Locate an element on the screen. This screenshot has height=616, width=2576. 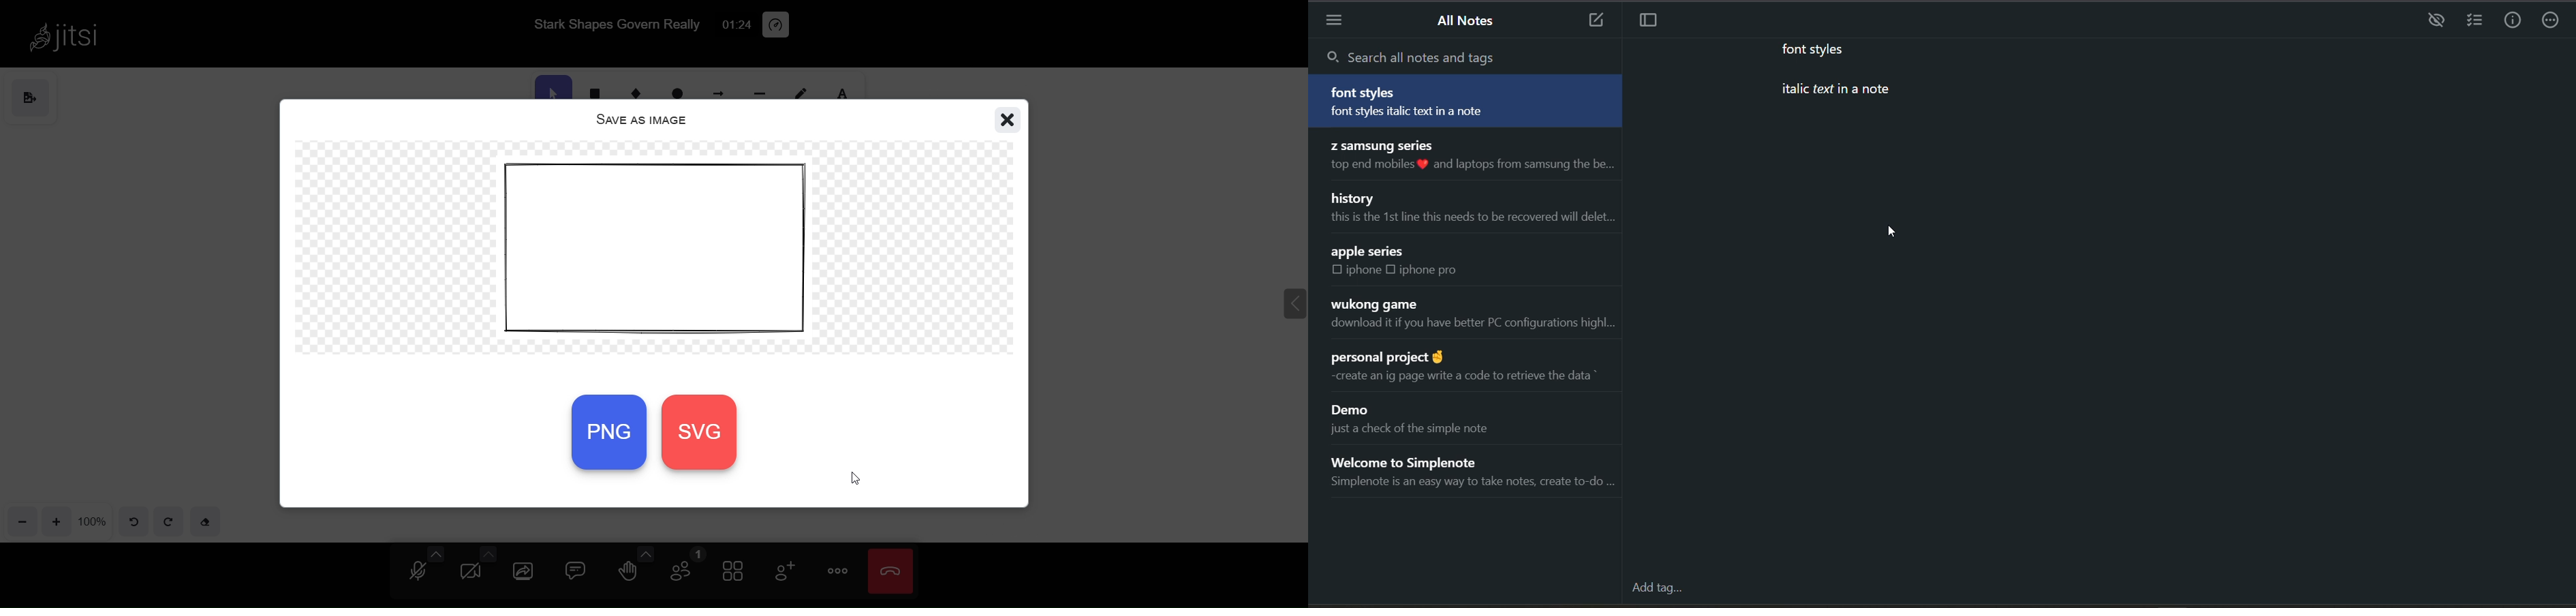
all notes is located at coordinates (1469, 24).